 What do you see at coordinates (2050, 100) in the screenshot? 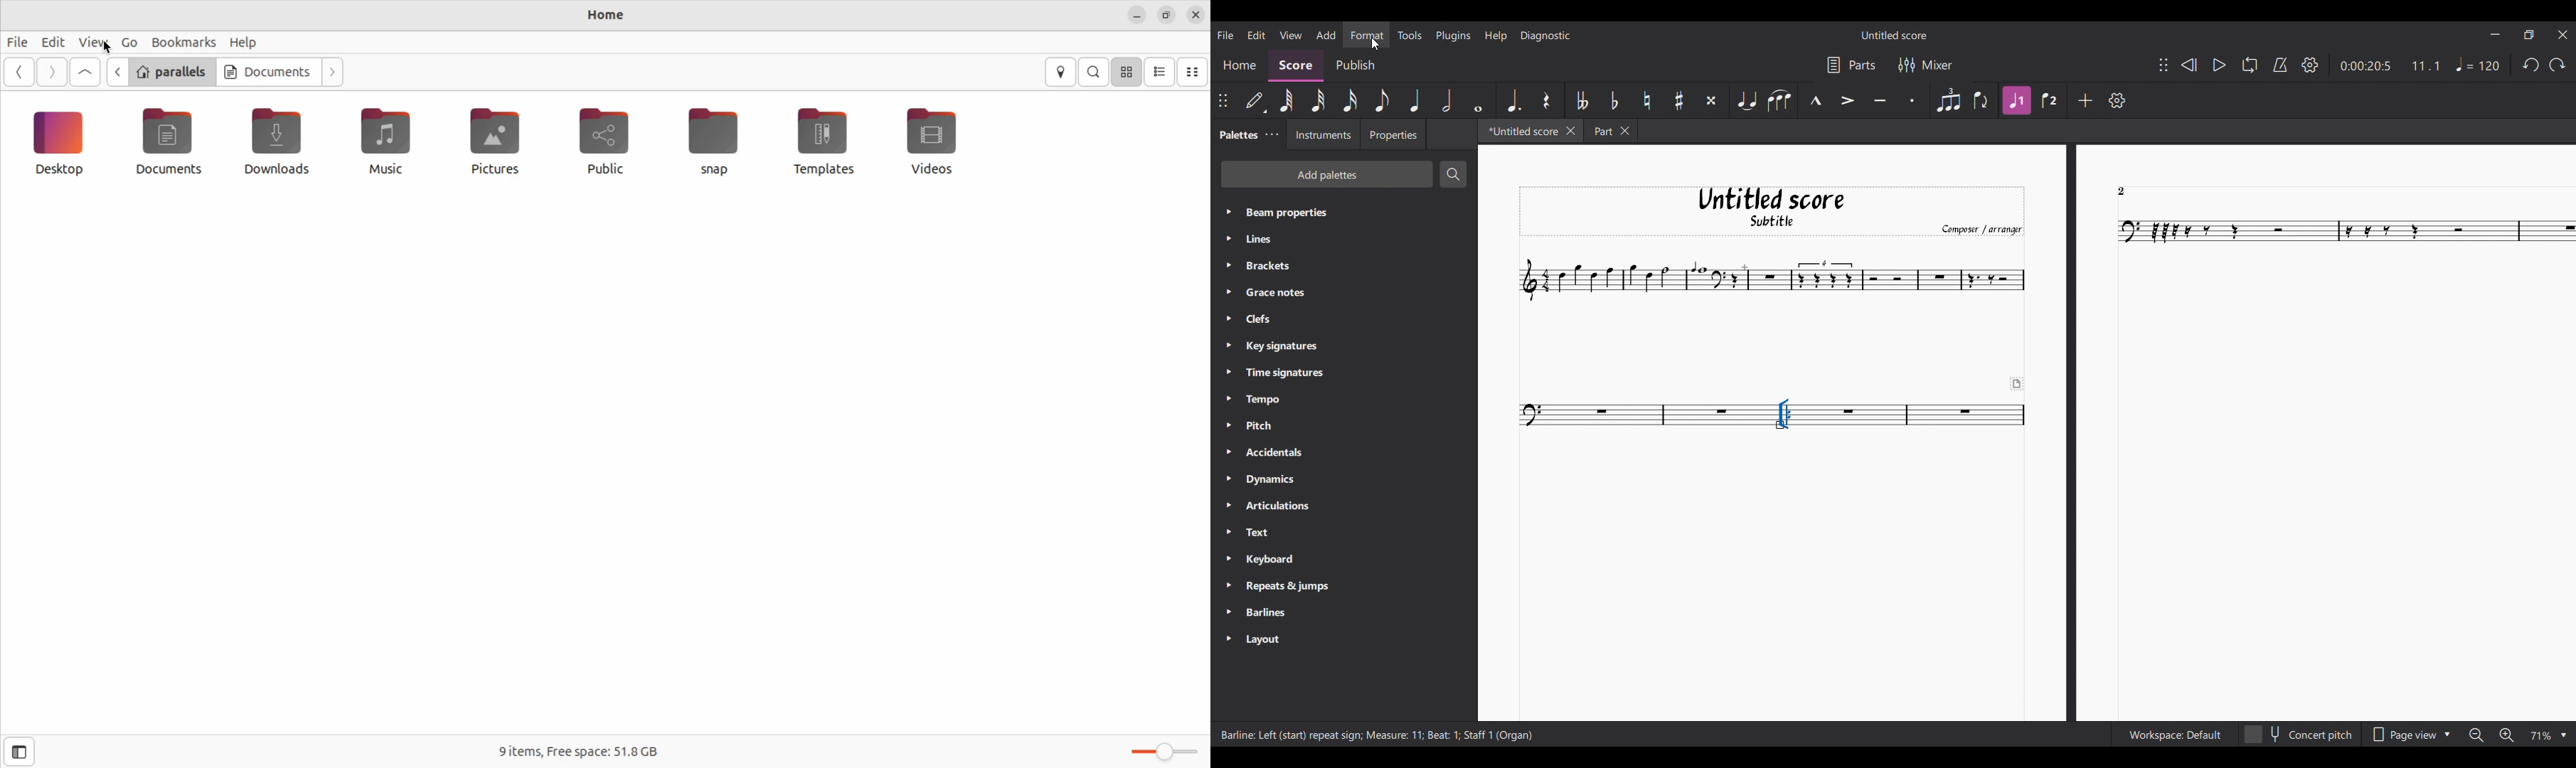
I see `Voice 2` at bounding box center [2050, 100].